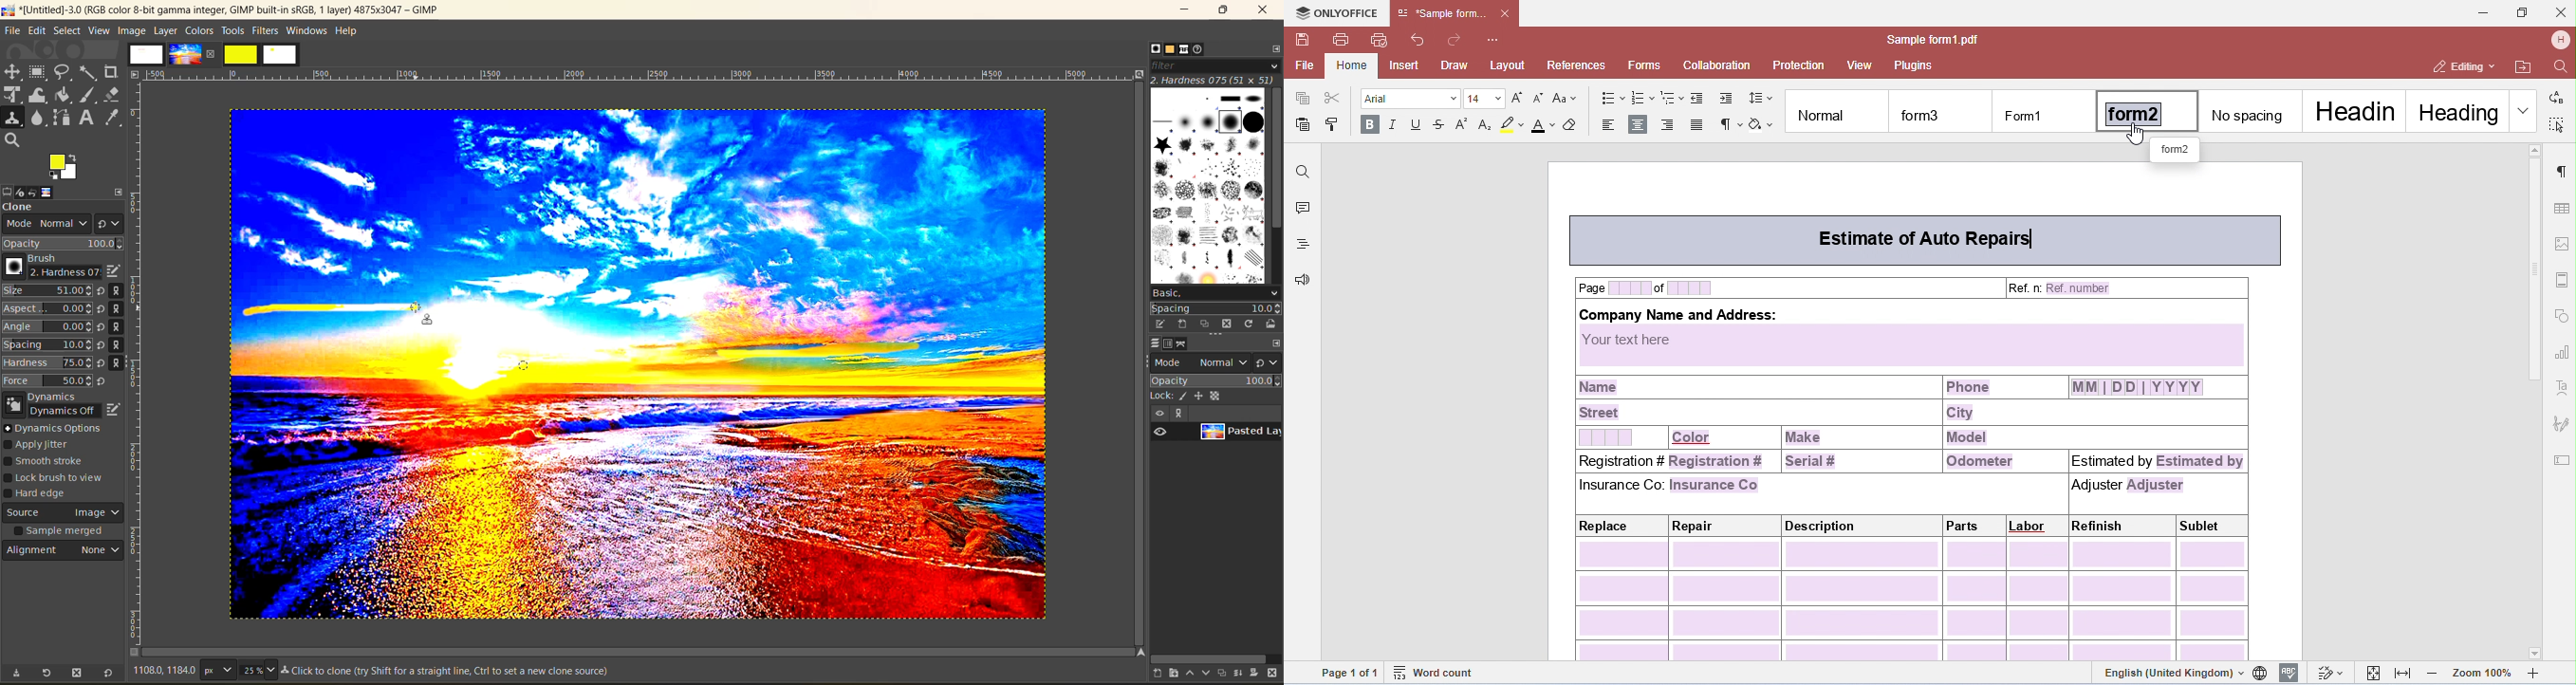  What do you see at coordinates (1171, 344) in the screenshot?
I see `channels` at bounding box center [1171, 344].